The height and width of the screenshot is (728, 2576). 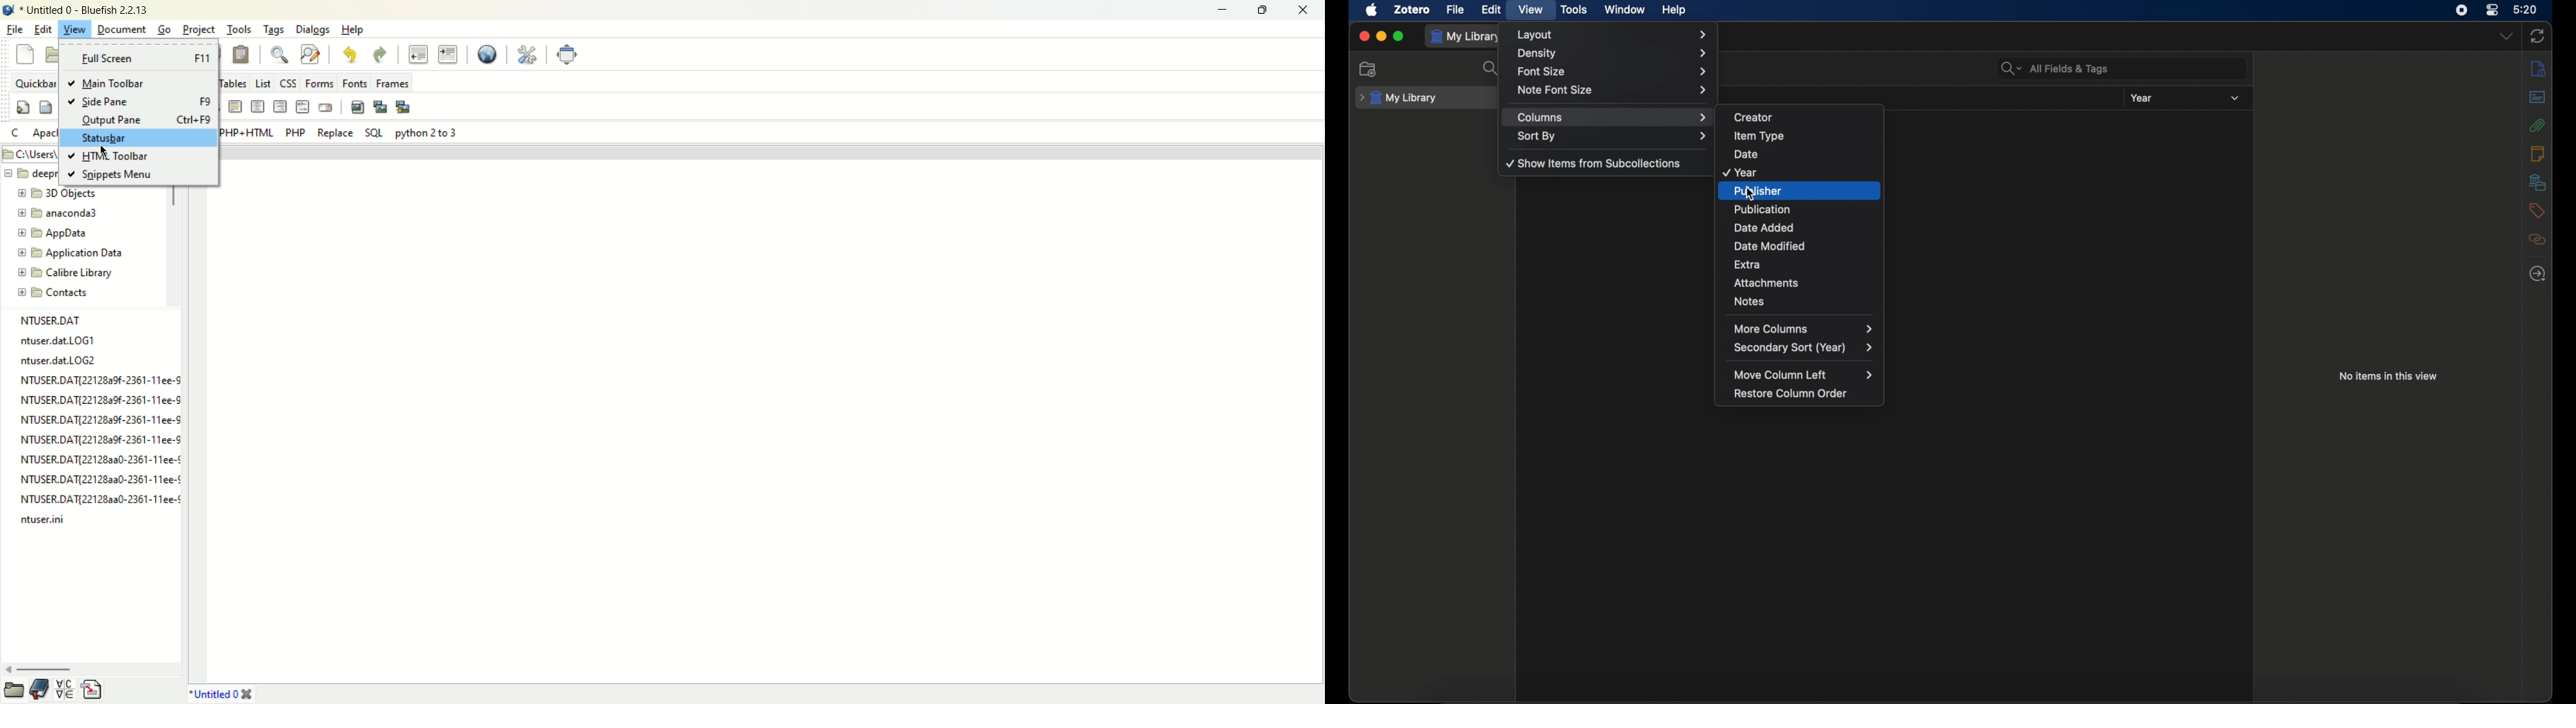 What do you see at coordinates (15, 692) in the screenshot?
I see `file browser` at bounding box center [15, 692].